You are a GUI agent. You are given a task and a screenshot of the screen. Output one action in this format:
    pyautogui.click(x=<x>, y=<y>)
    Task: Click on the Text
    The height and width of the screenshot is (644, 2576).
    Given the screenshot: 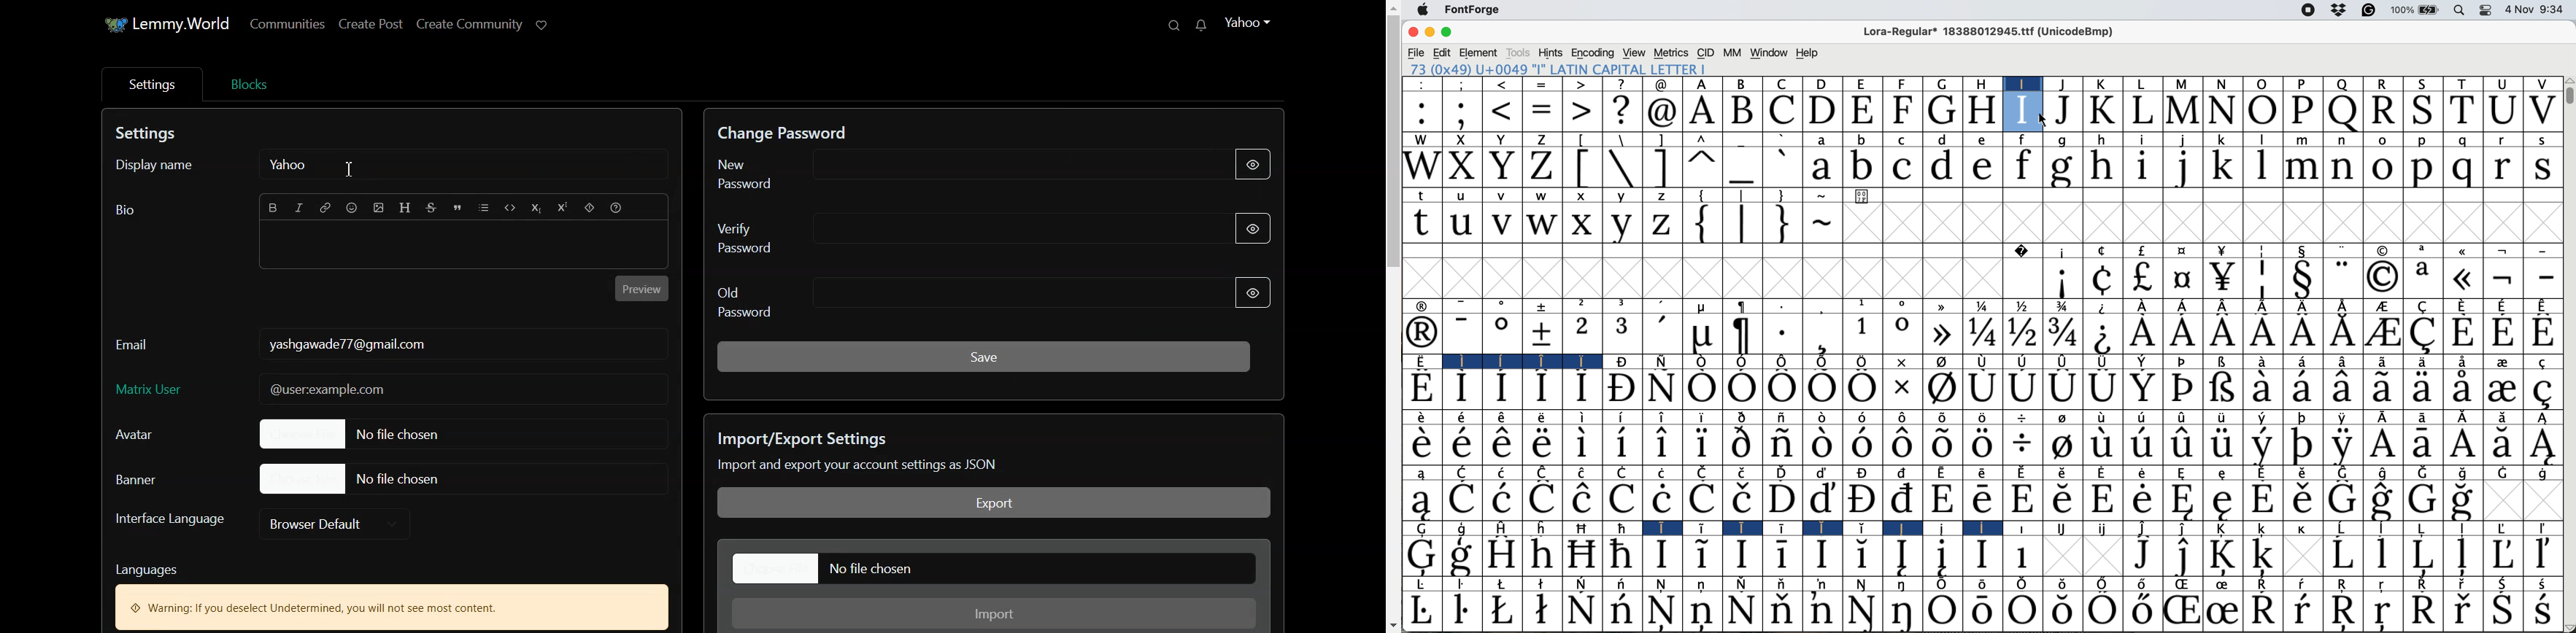 What is the action you would take?
    pyautogui.click(x=346, y=343)
    